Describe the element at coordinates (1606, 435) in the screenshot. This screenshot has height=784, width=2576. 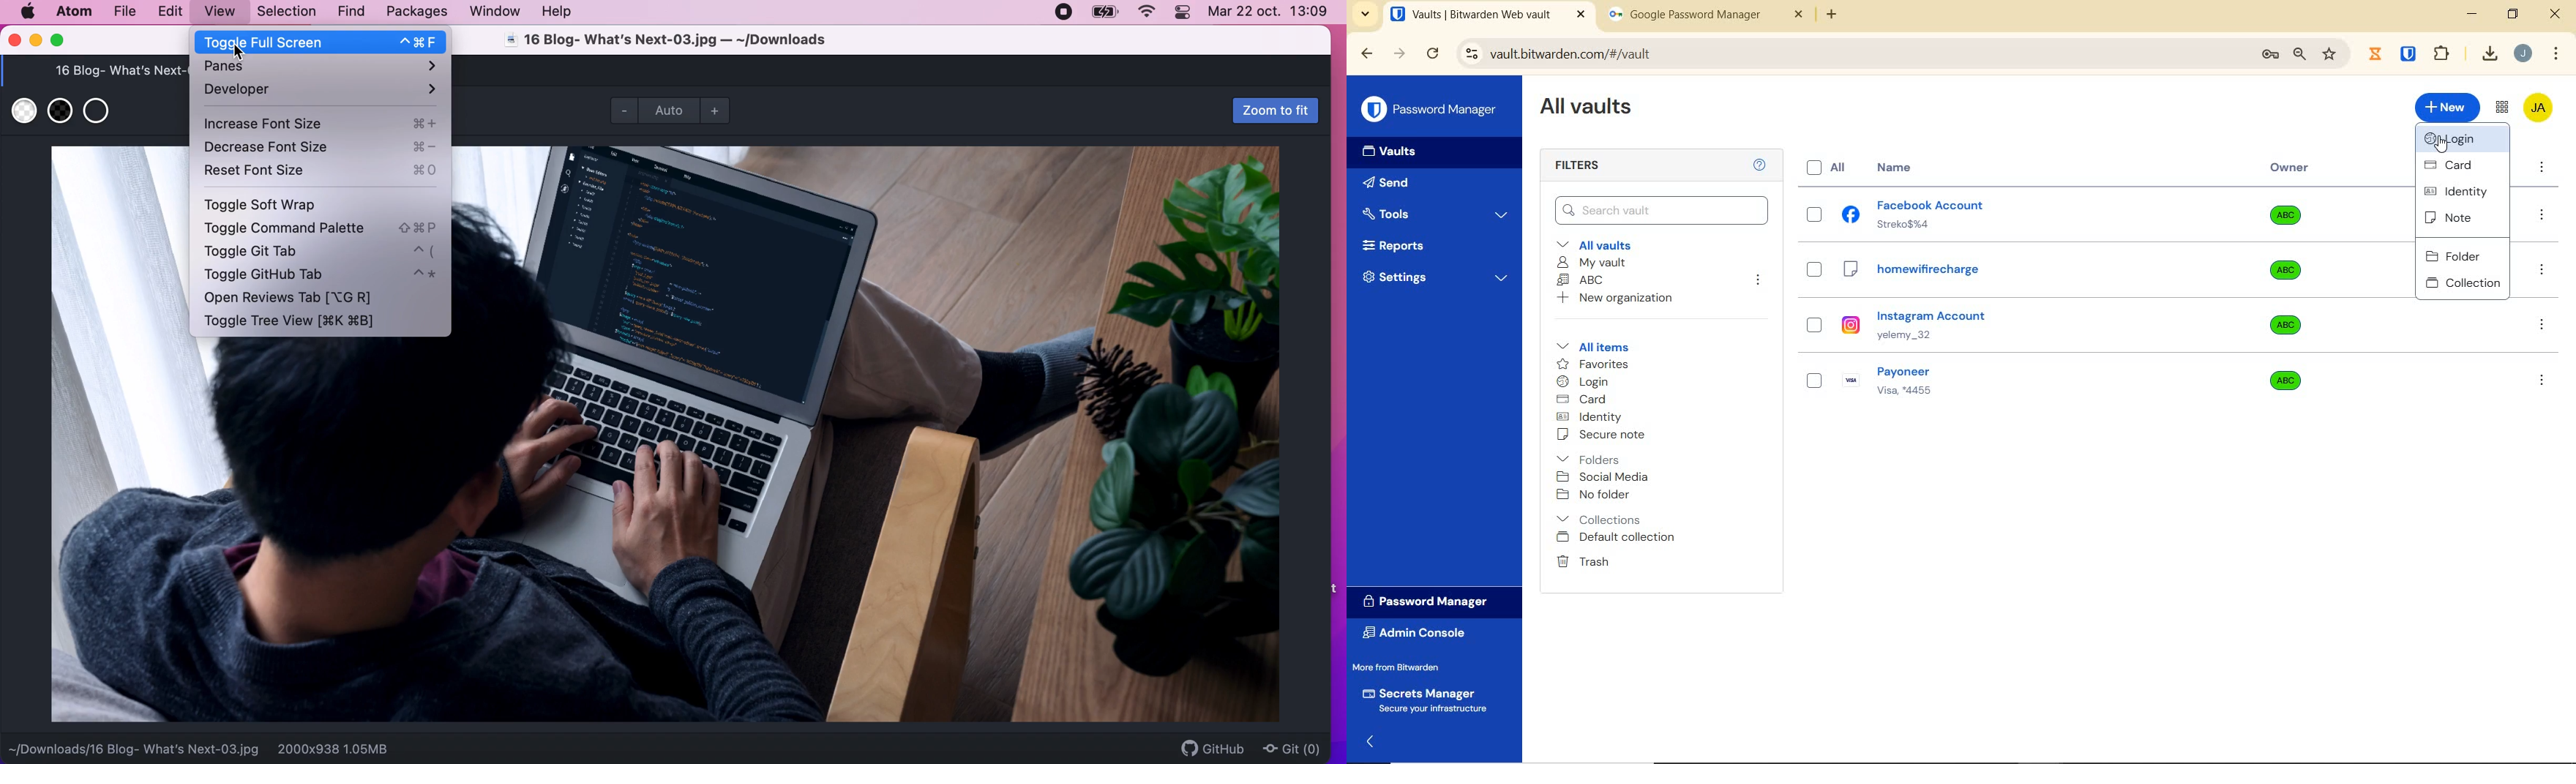
I see `secure note` at that location.